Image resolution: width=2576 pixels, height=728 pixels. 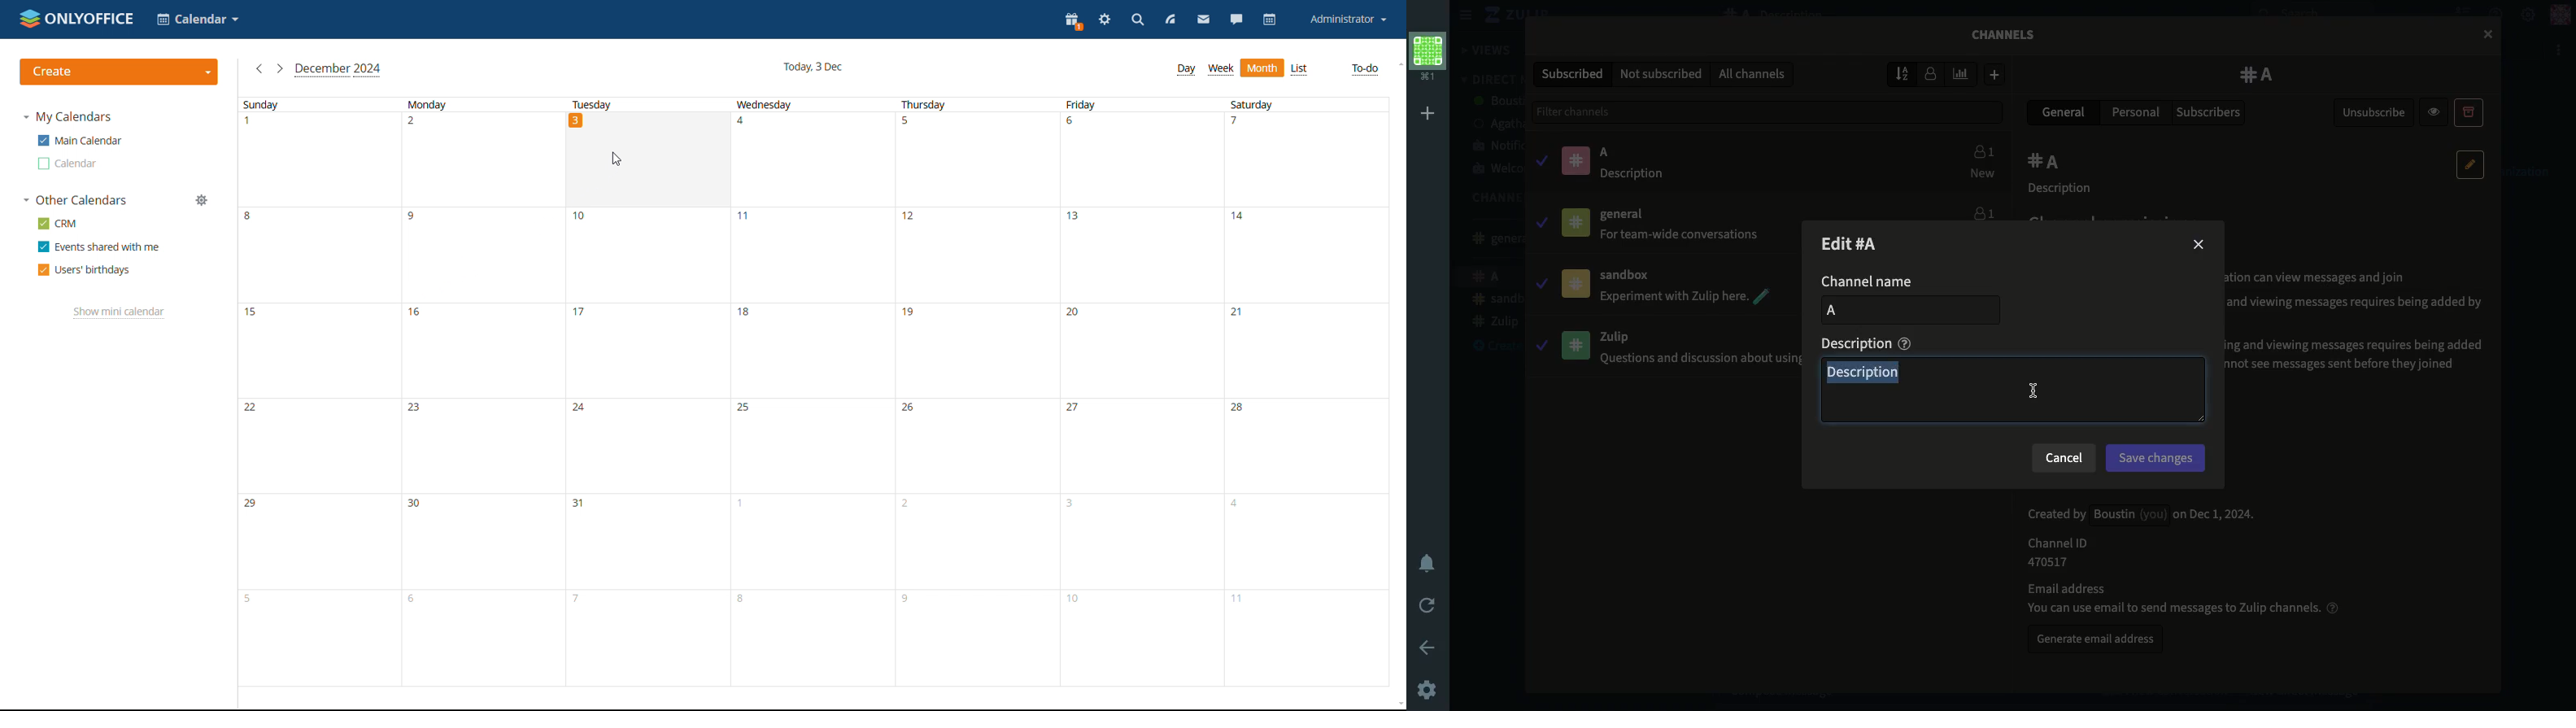 I want to click on show mini calendar, so click(x=119, y=314).